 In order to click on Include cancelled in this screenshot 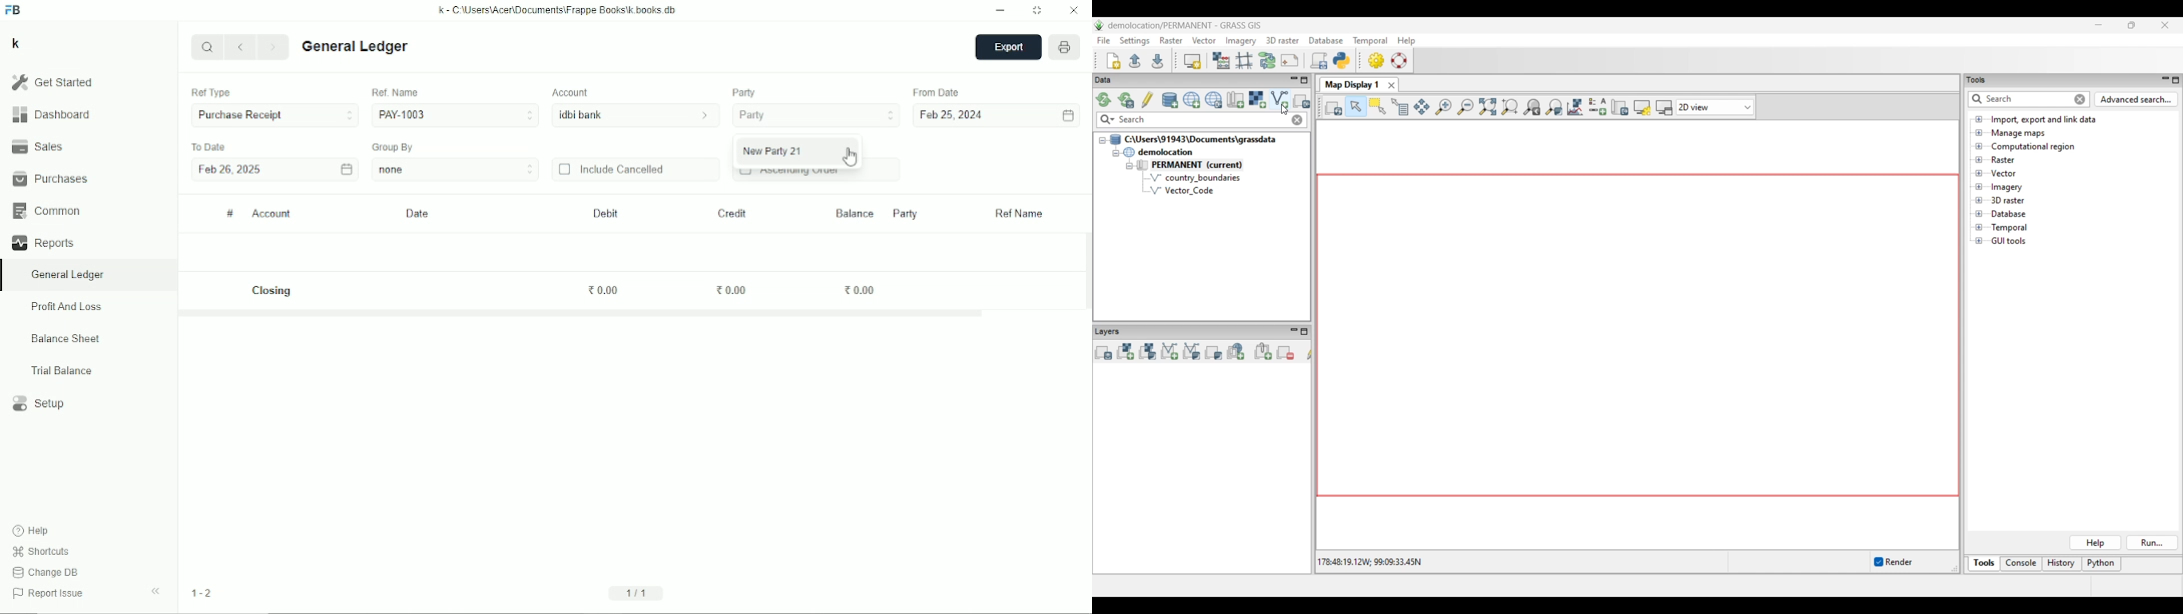, I will do `click(611, 169)`.